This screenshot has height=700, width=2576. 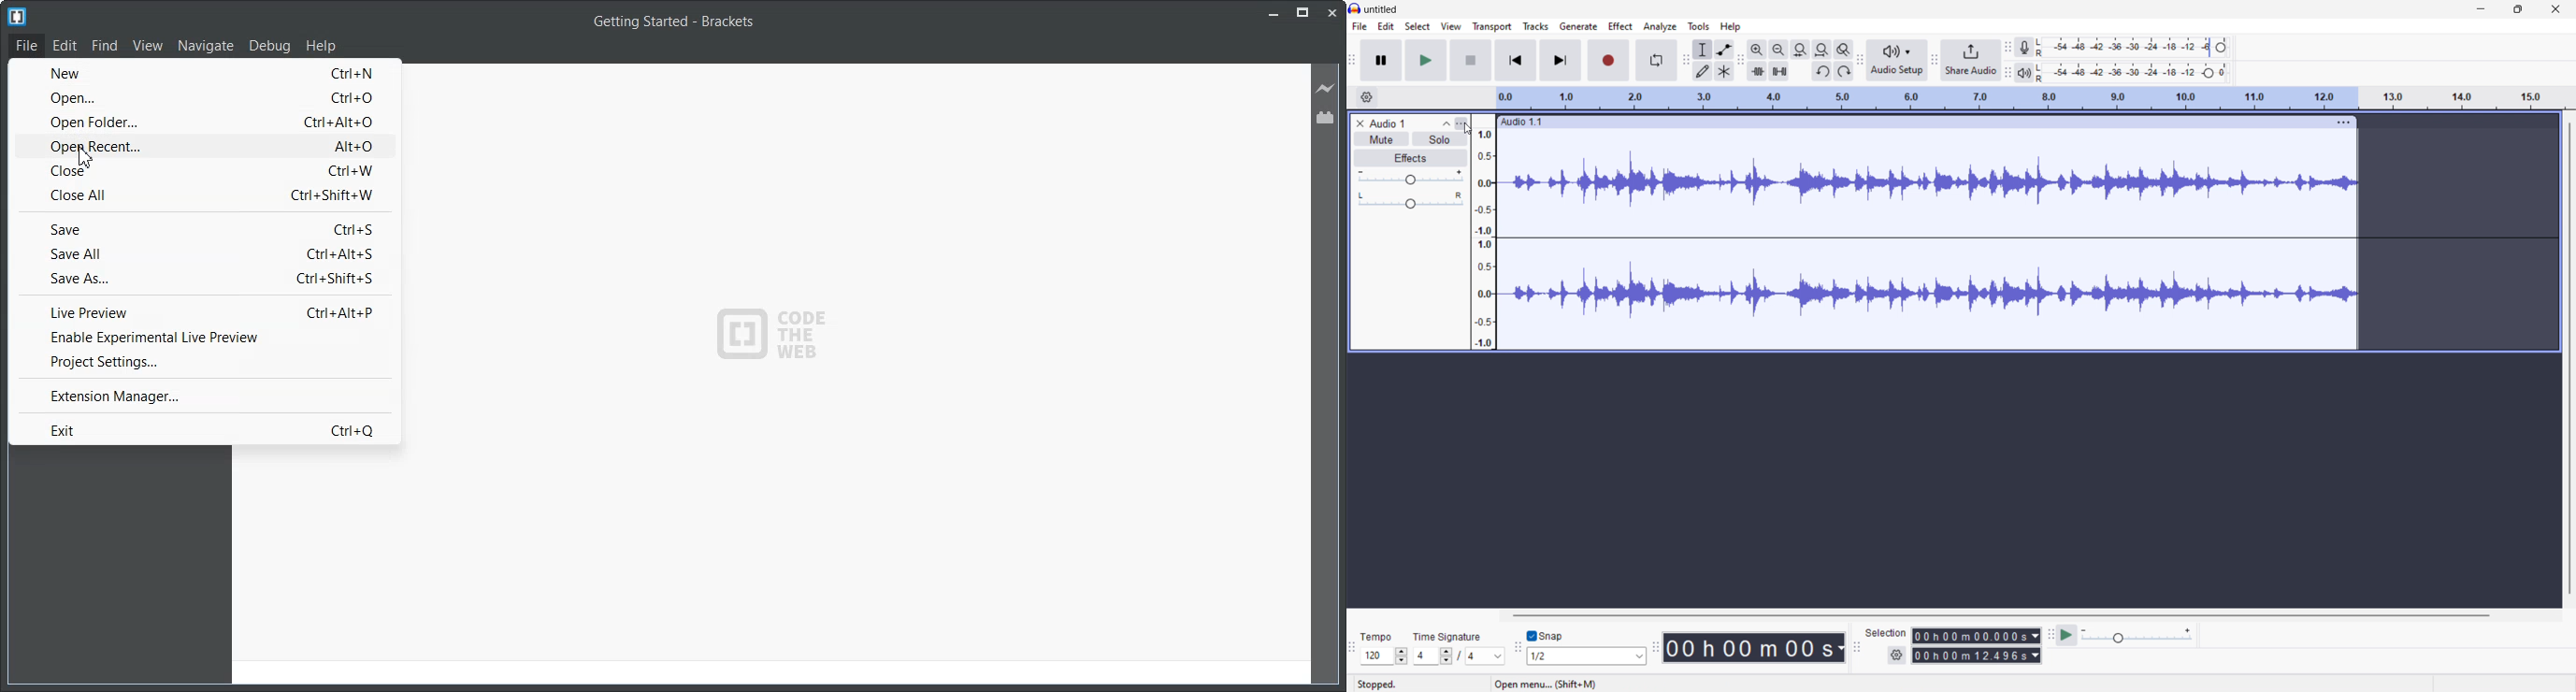 What do you see at coordinates (1755, 648) in the screenshot?
I see `timestamp` at bounding box center [1755, 648].